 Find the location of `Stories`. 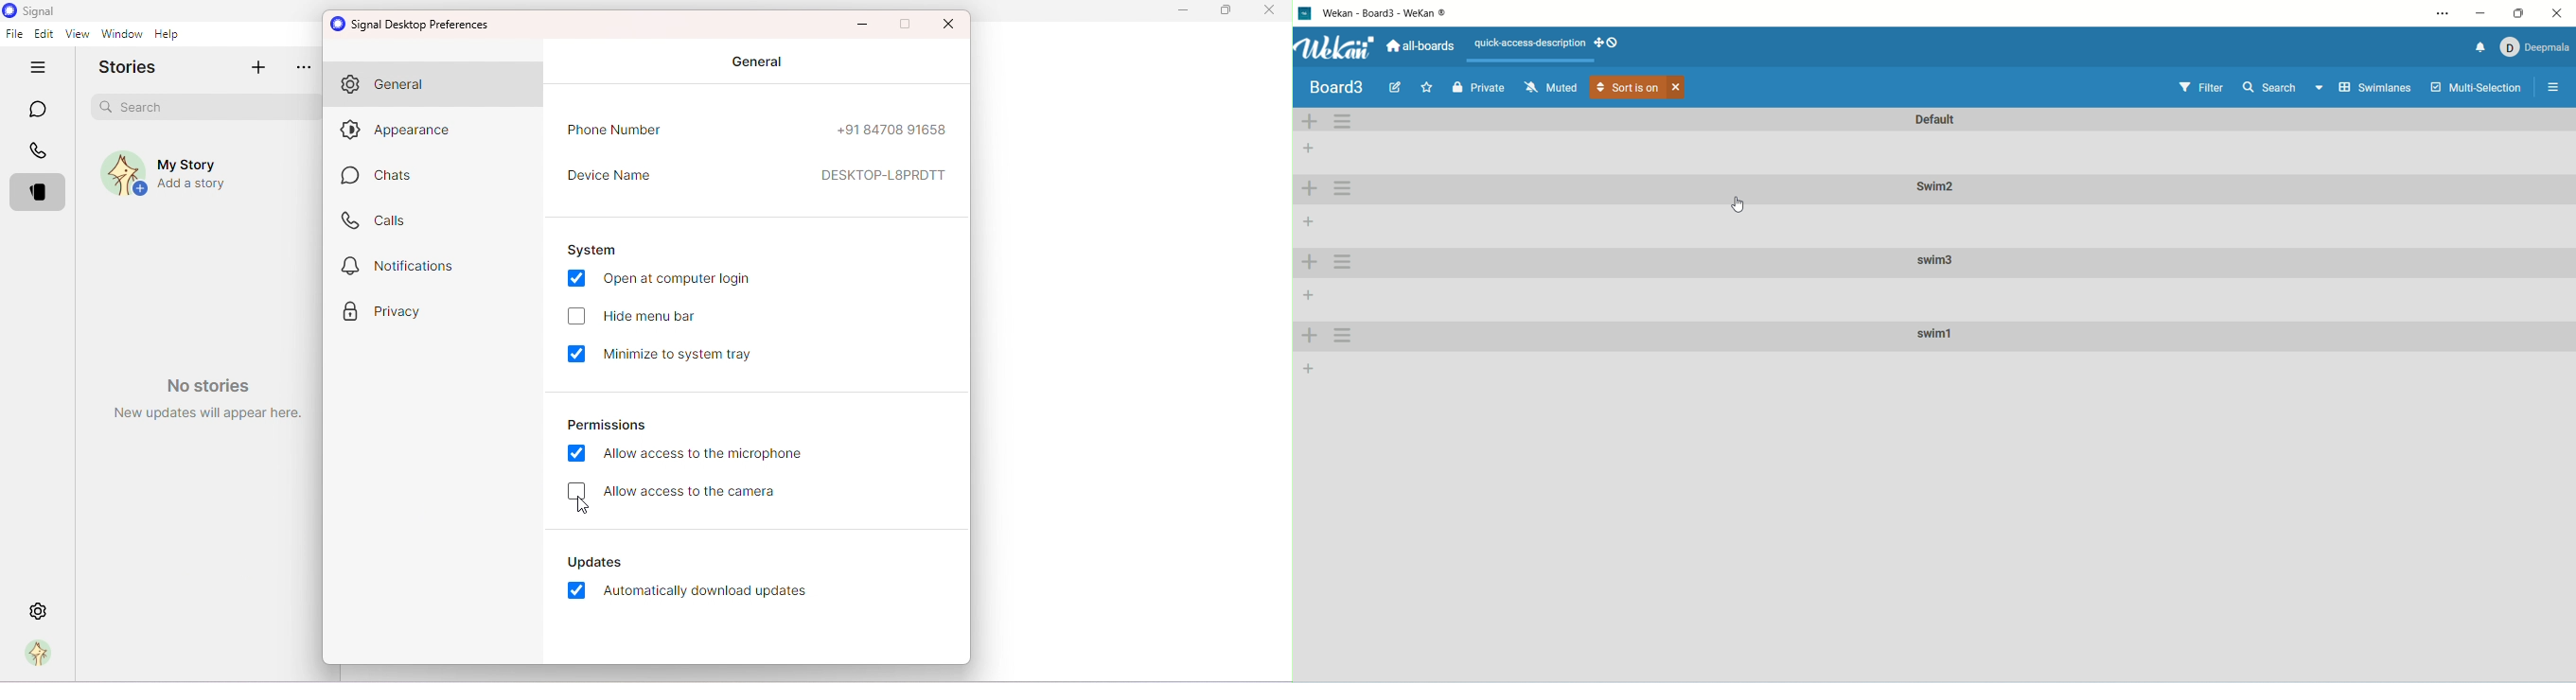

Stories is located at coordinates (38, 197).